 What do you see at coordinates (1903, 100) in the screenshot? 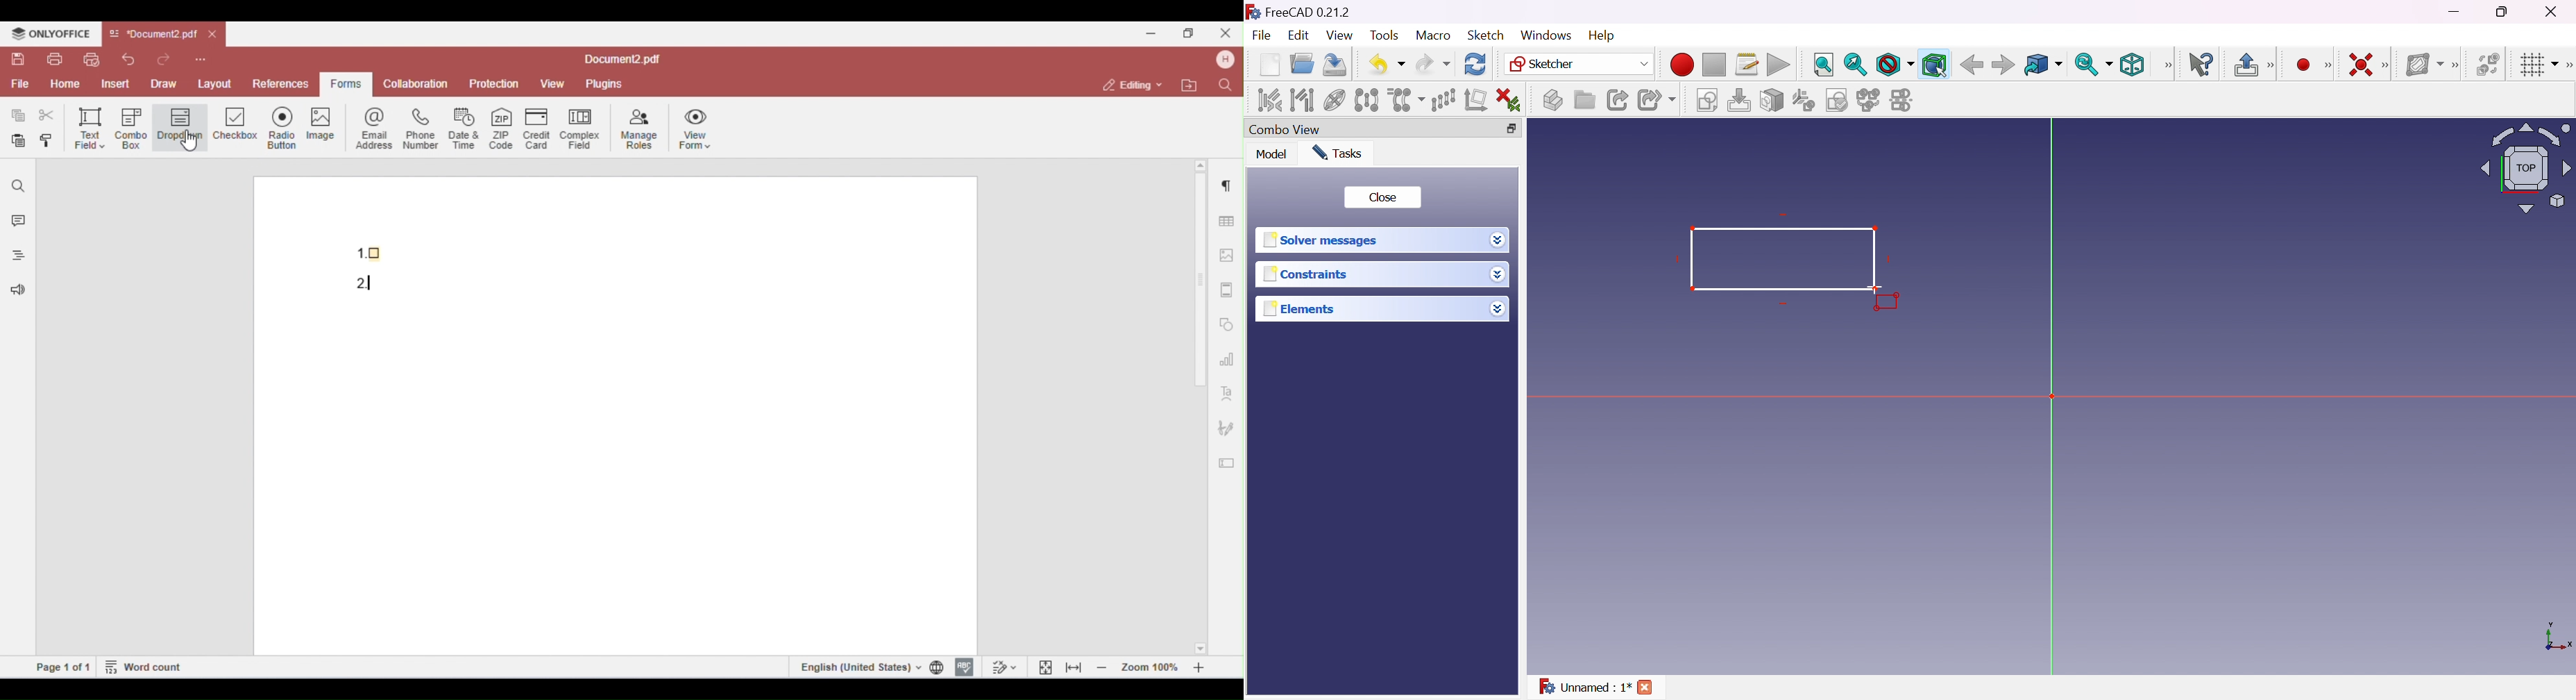
I see `Mirror sketch...` at bounding box center [1903, 100].